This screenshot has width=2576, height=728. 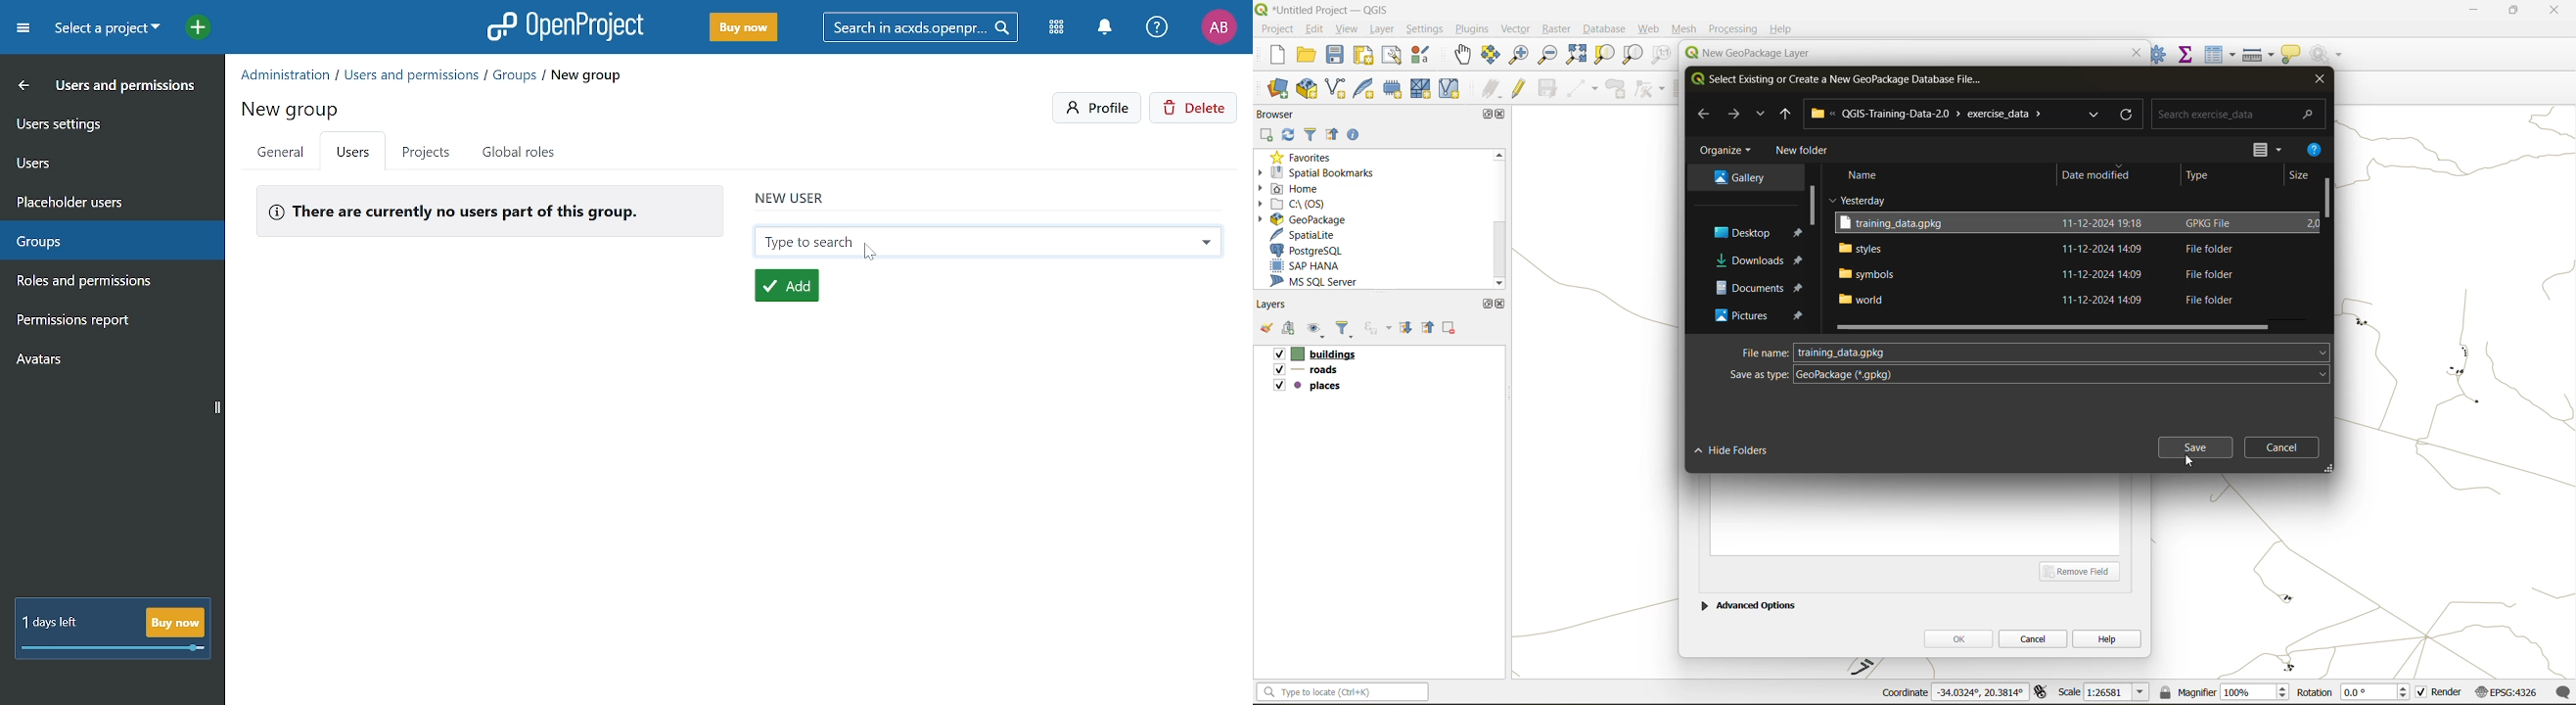 I want to click on Avatars, so click(x=109, y=363).